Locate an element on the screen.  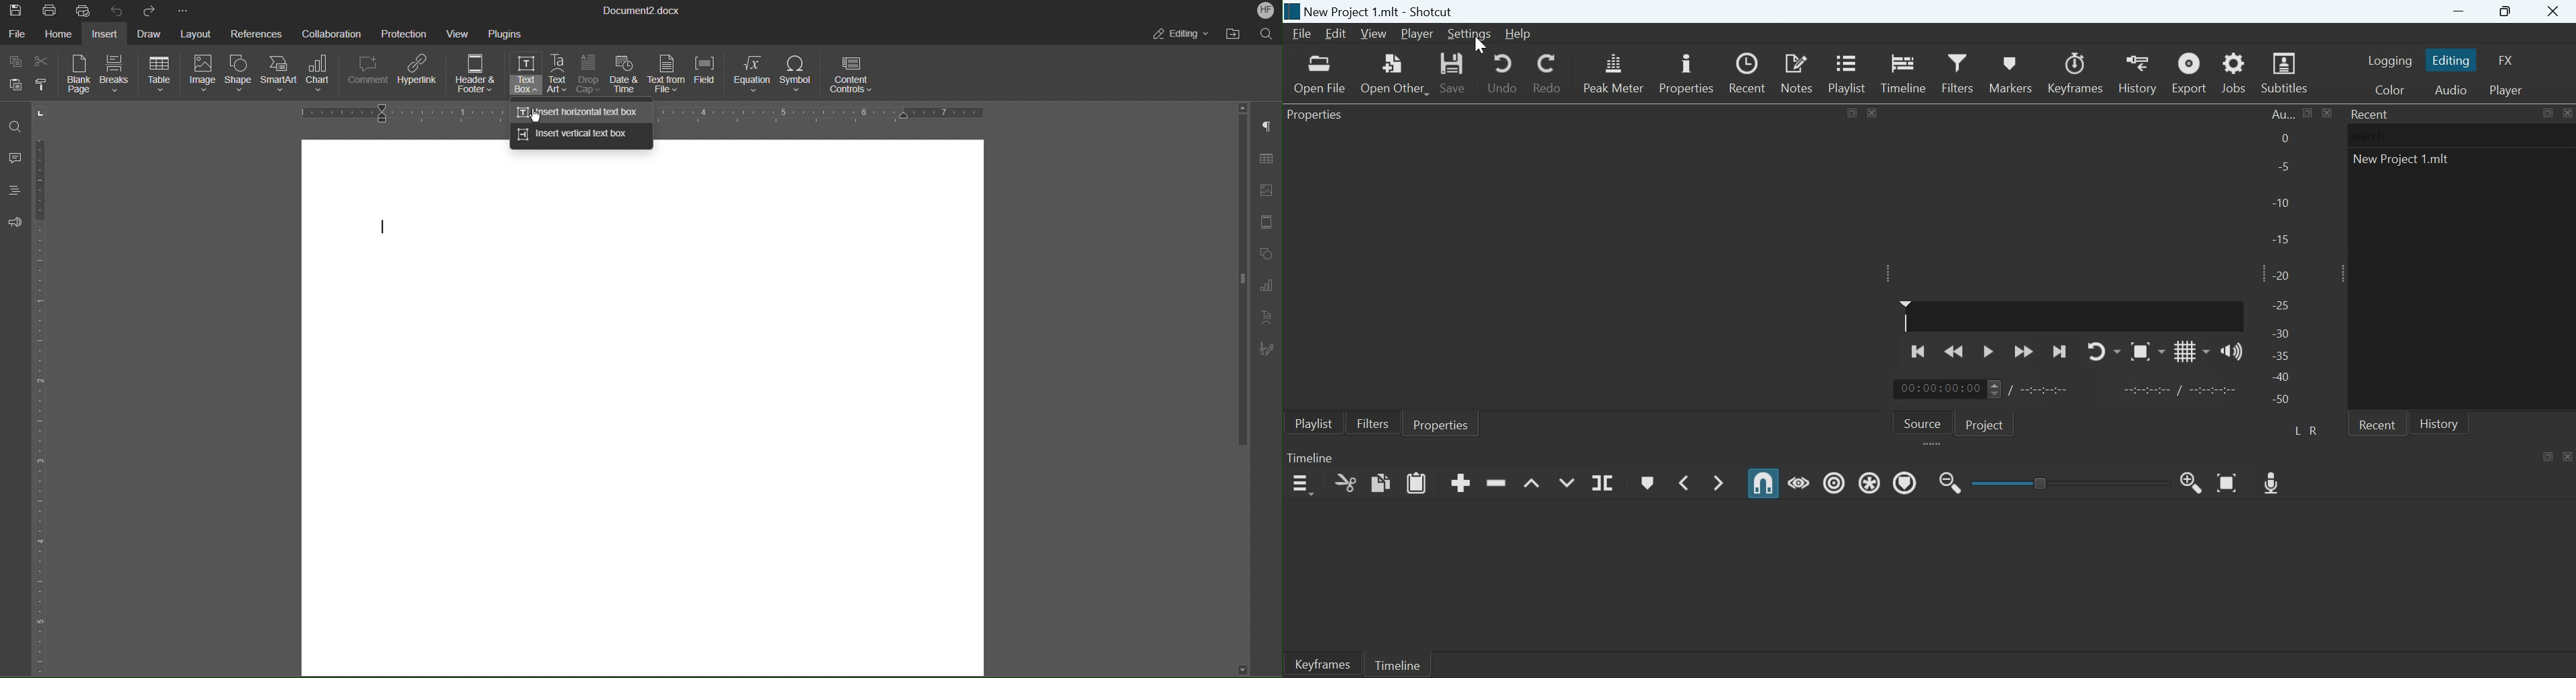
switch to the Color layout is located at coordinates (2389, 89).